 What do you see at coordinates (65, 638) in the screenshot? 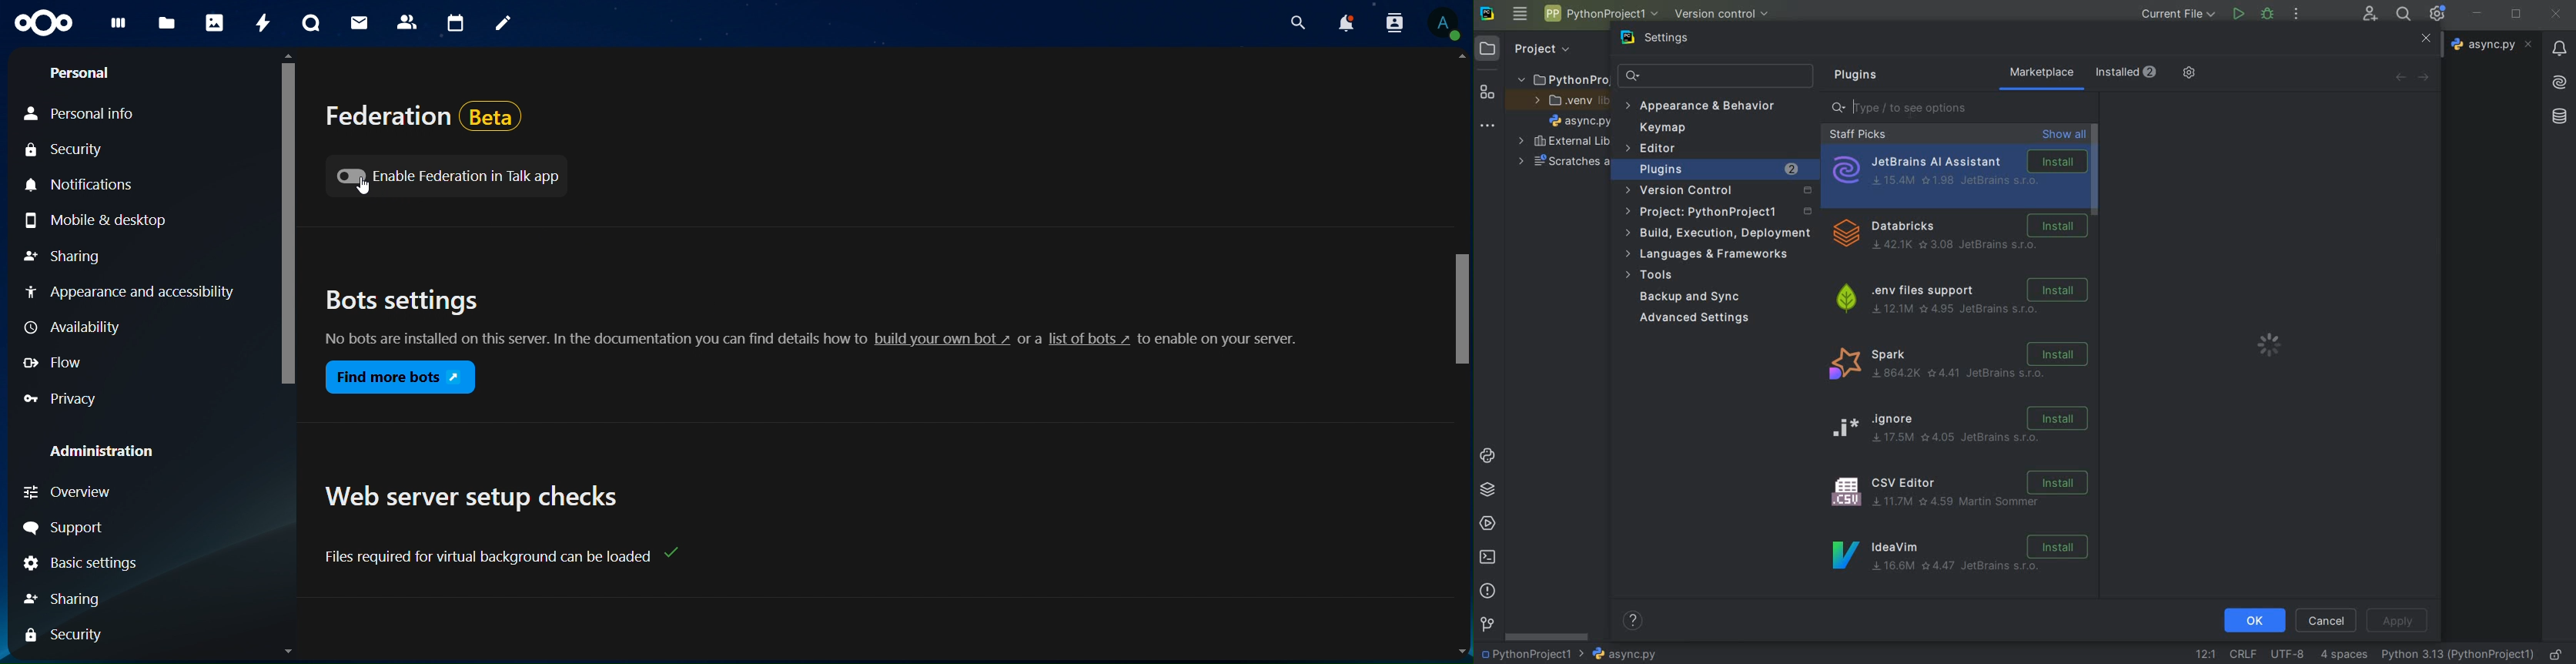
I see `Security` at bounding box center [65, 638].